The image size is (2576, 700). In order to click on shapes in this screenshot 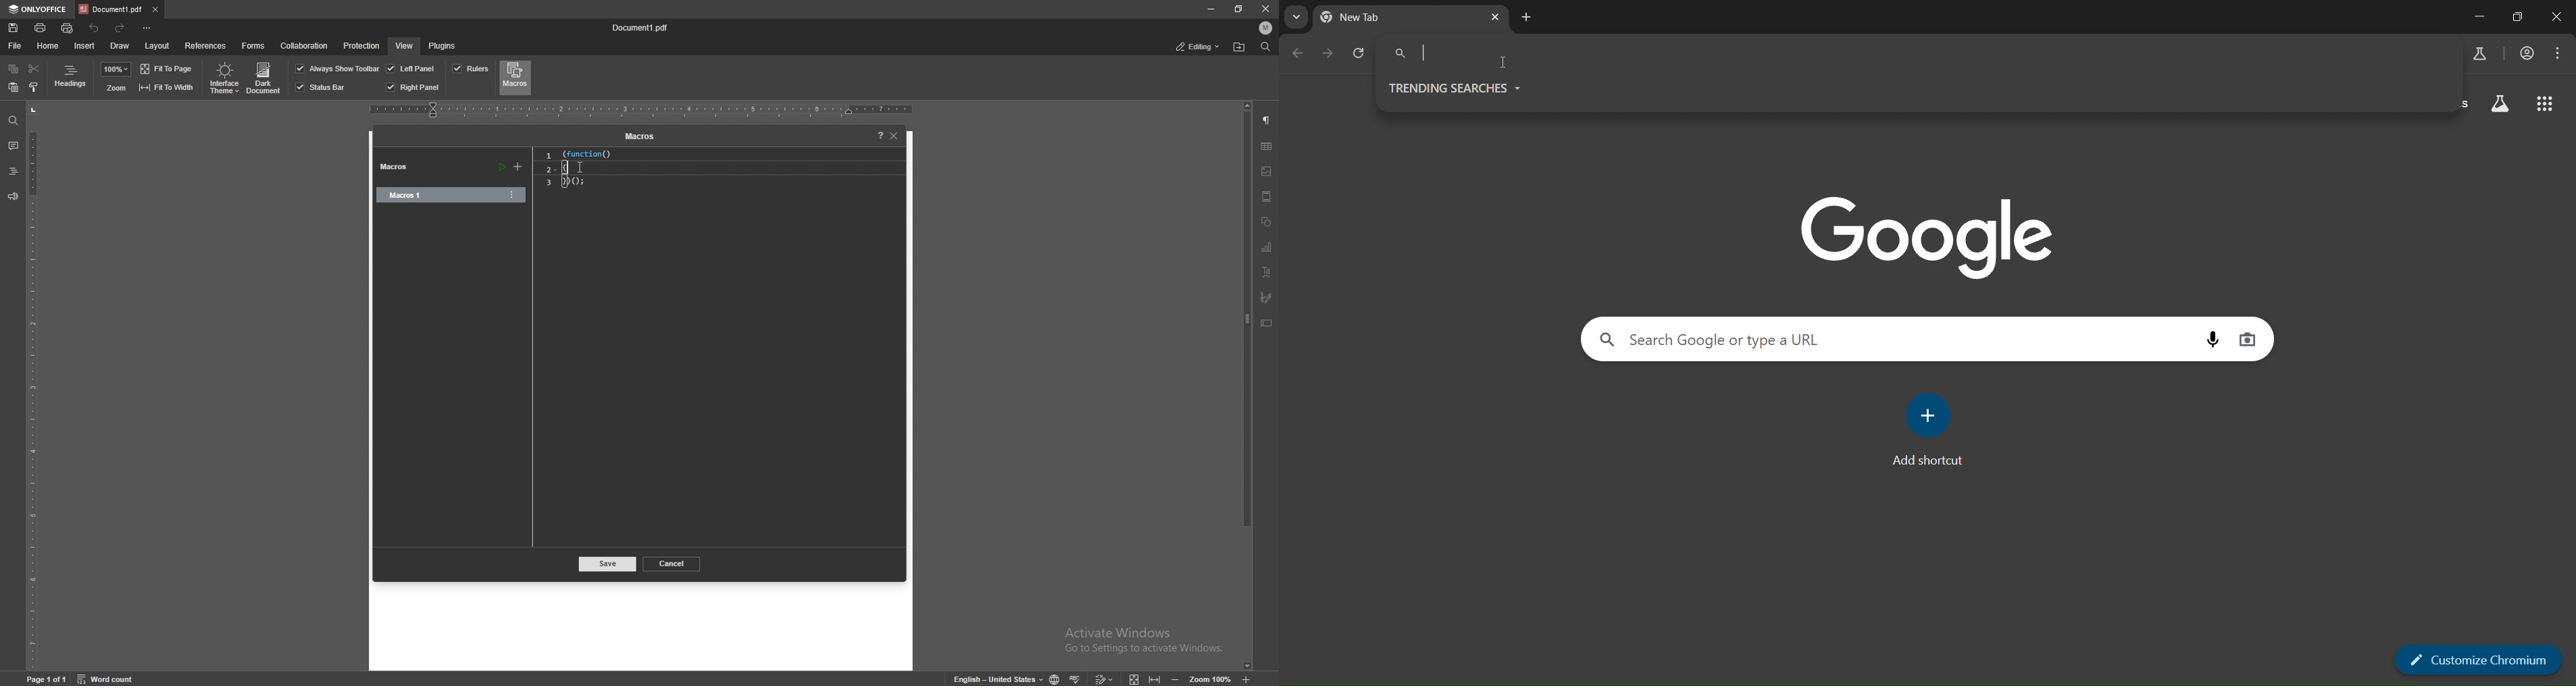, I will do `click(1267, 221)`.